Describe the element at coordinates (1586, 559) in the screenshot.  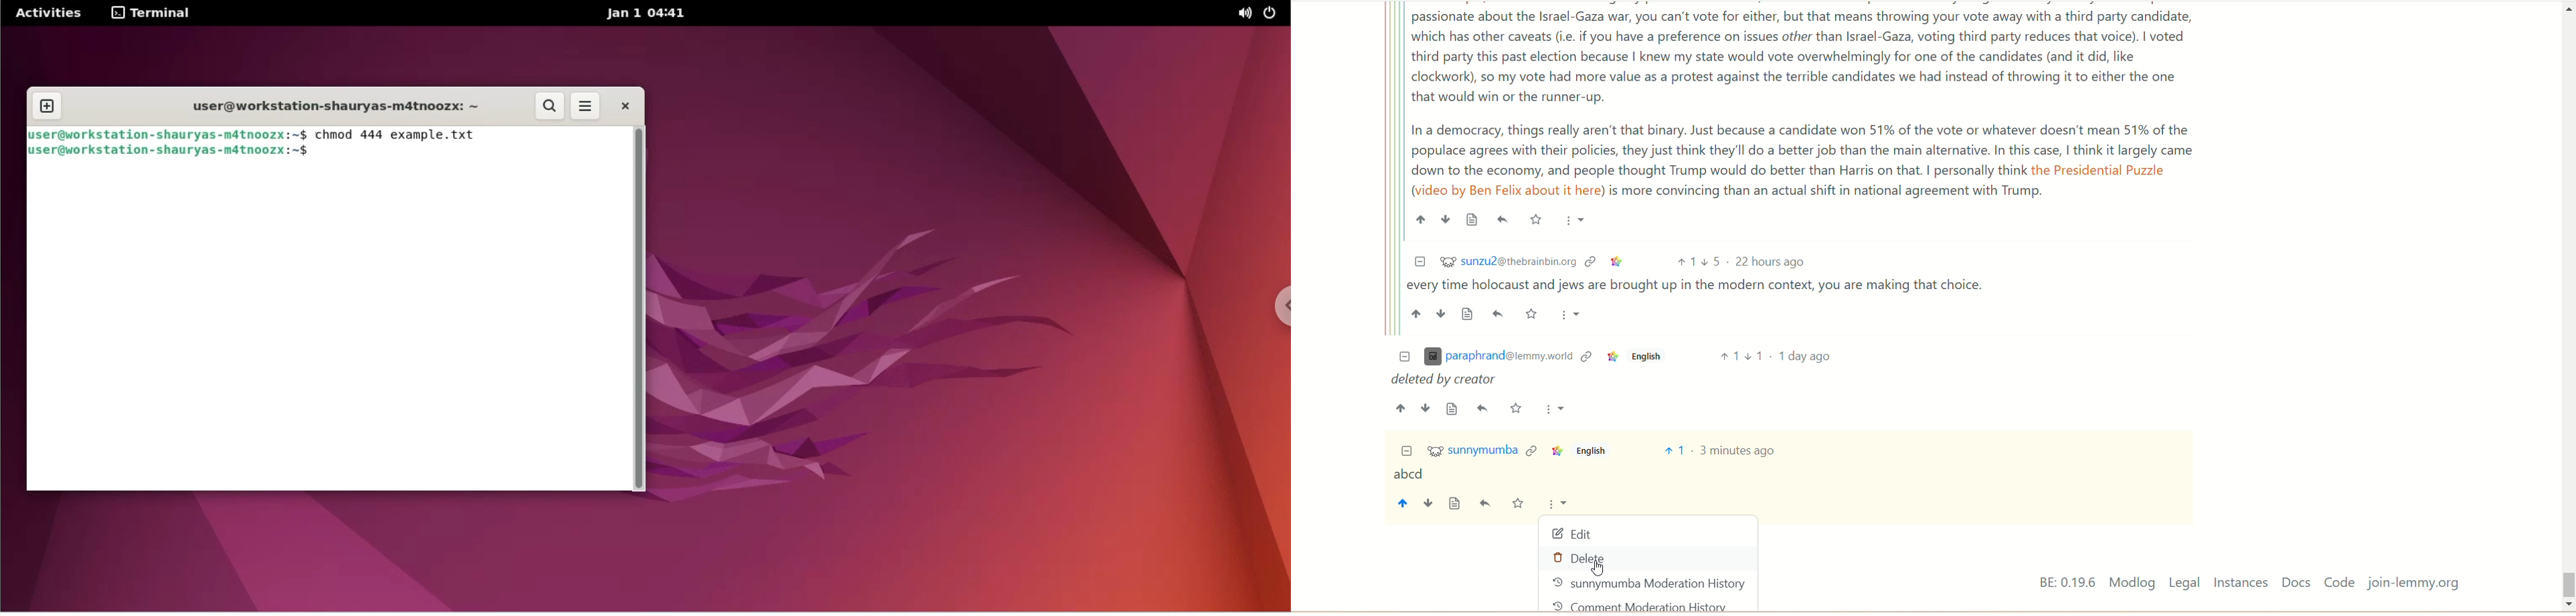
I see `delete` at that location.